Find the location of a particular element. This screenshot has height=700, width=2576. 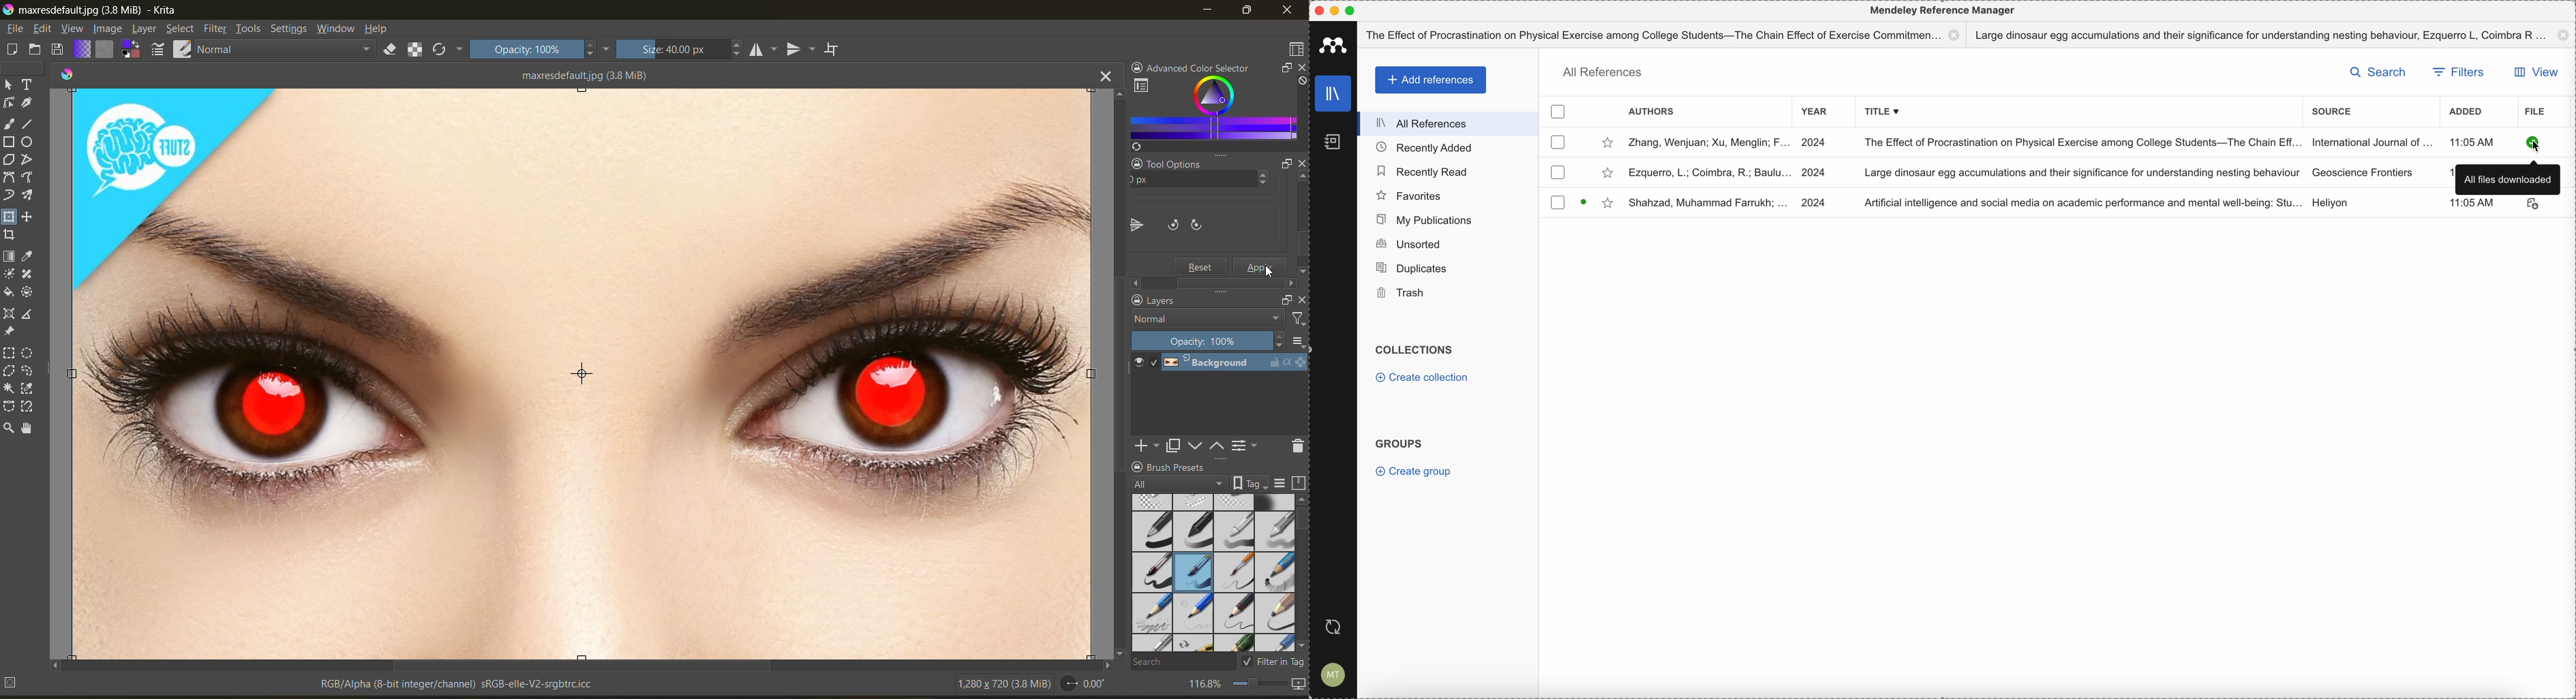

favorite is located at coordinates (1605, 172).